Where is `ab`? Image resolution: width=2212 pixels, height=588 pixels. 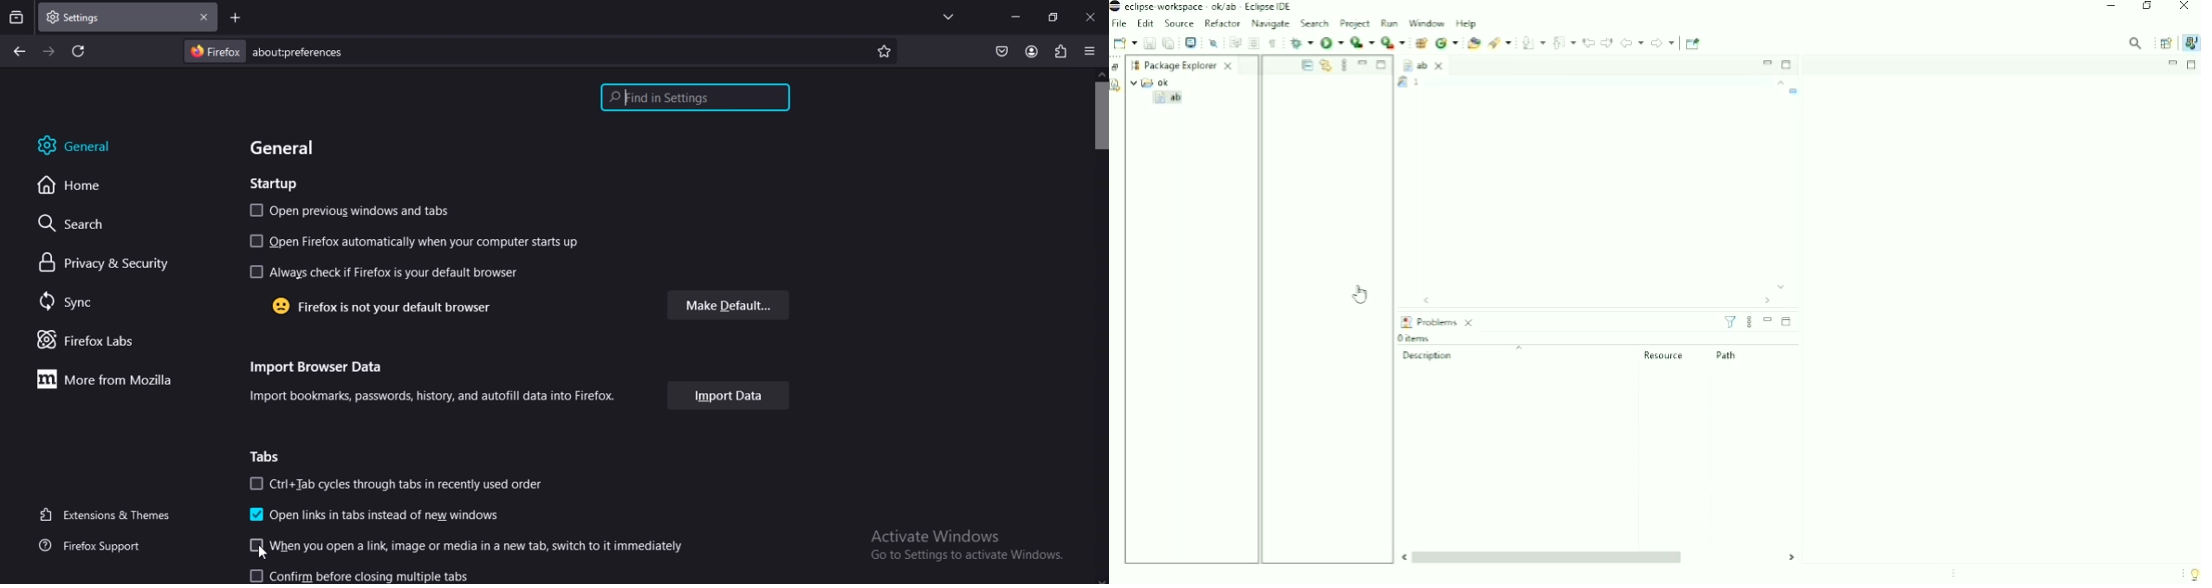
ab is located at coordinates (1167, 98).